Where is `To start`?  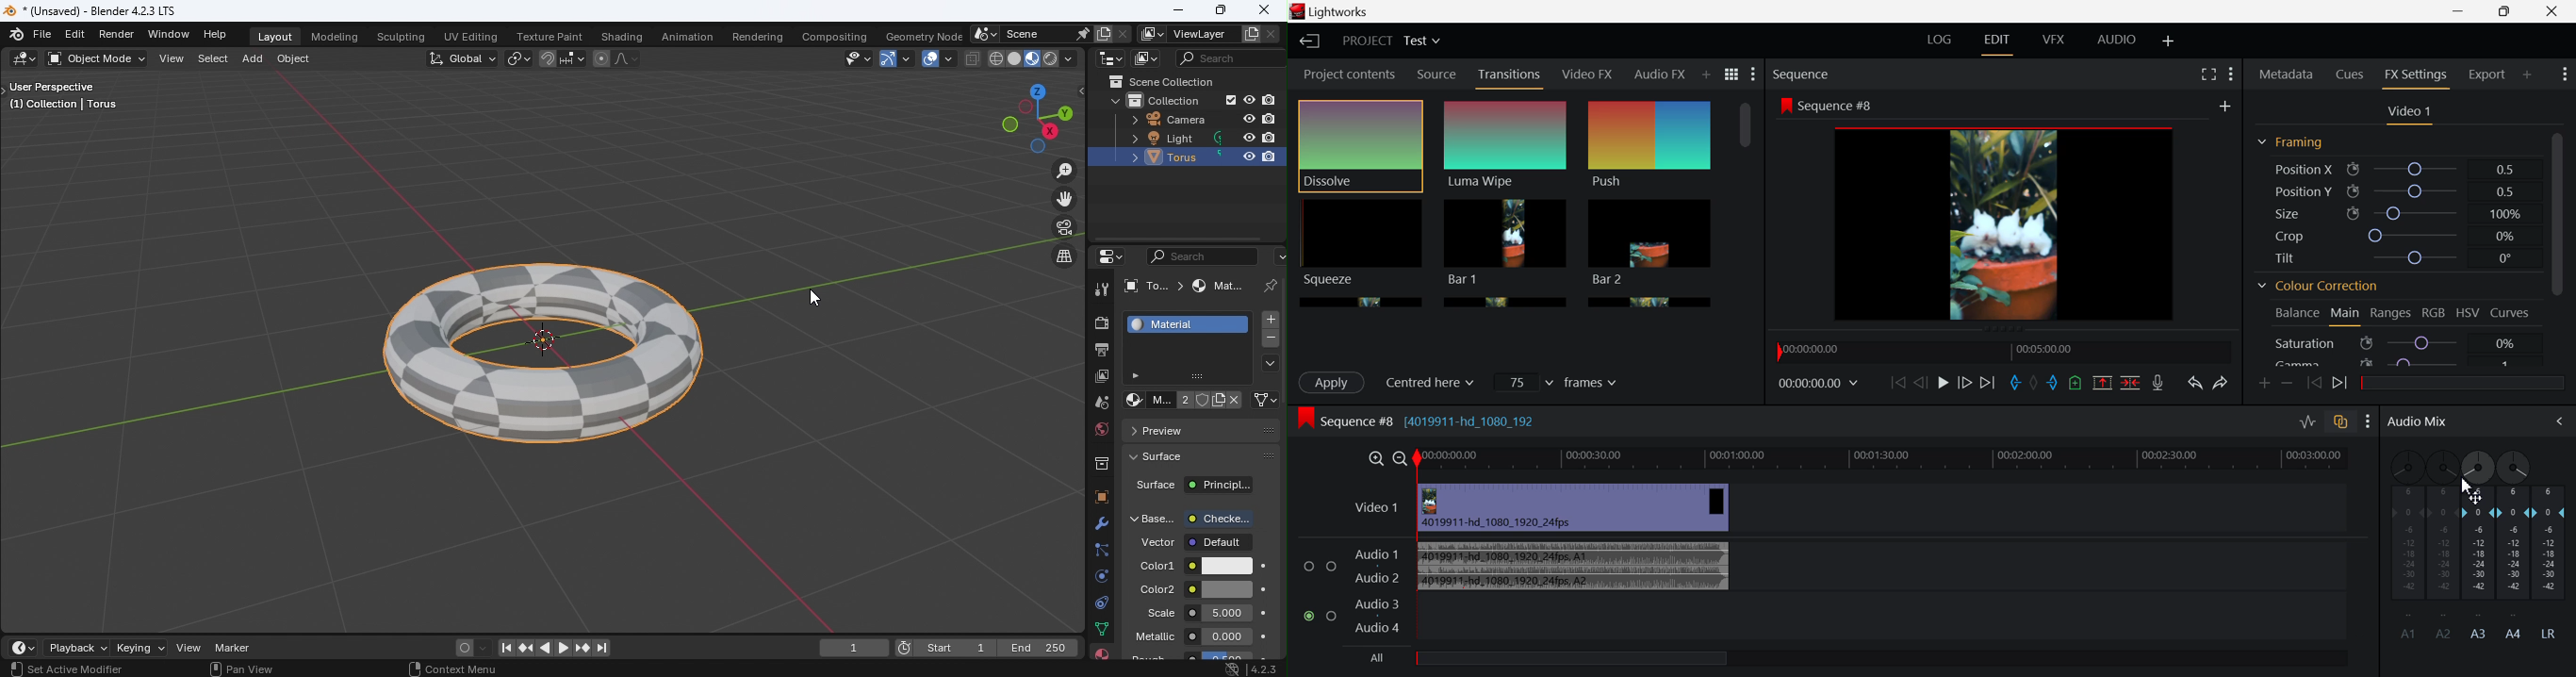
To start is located at coordinates (1897, 383).